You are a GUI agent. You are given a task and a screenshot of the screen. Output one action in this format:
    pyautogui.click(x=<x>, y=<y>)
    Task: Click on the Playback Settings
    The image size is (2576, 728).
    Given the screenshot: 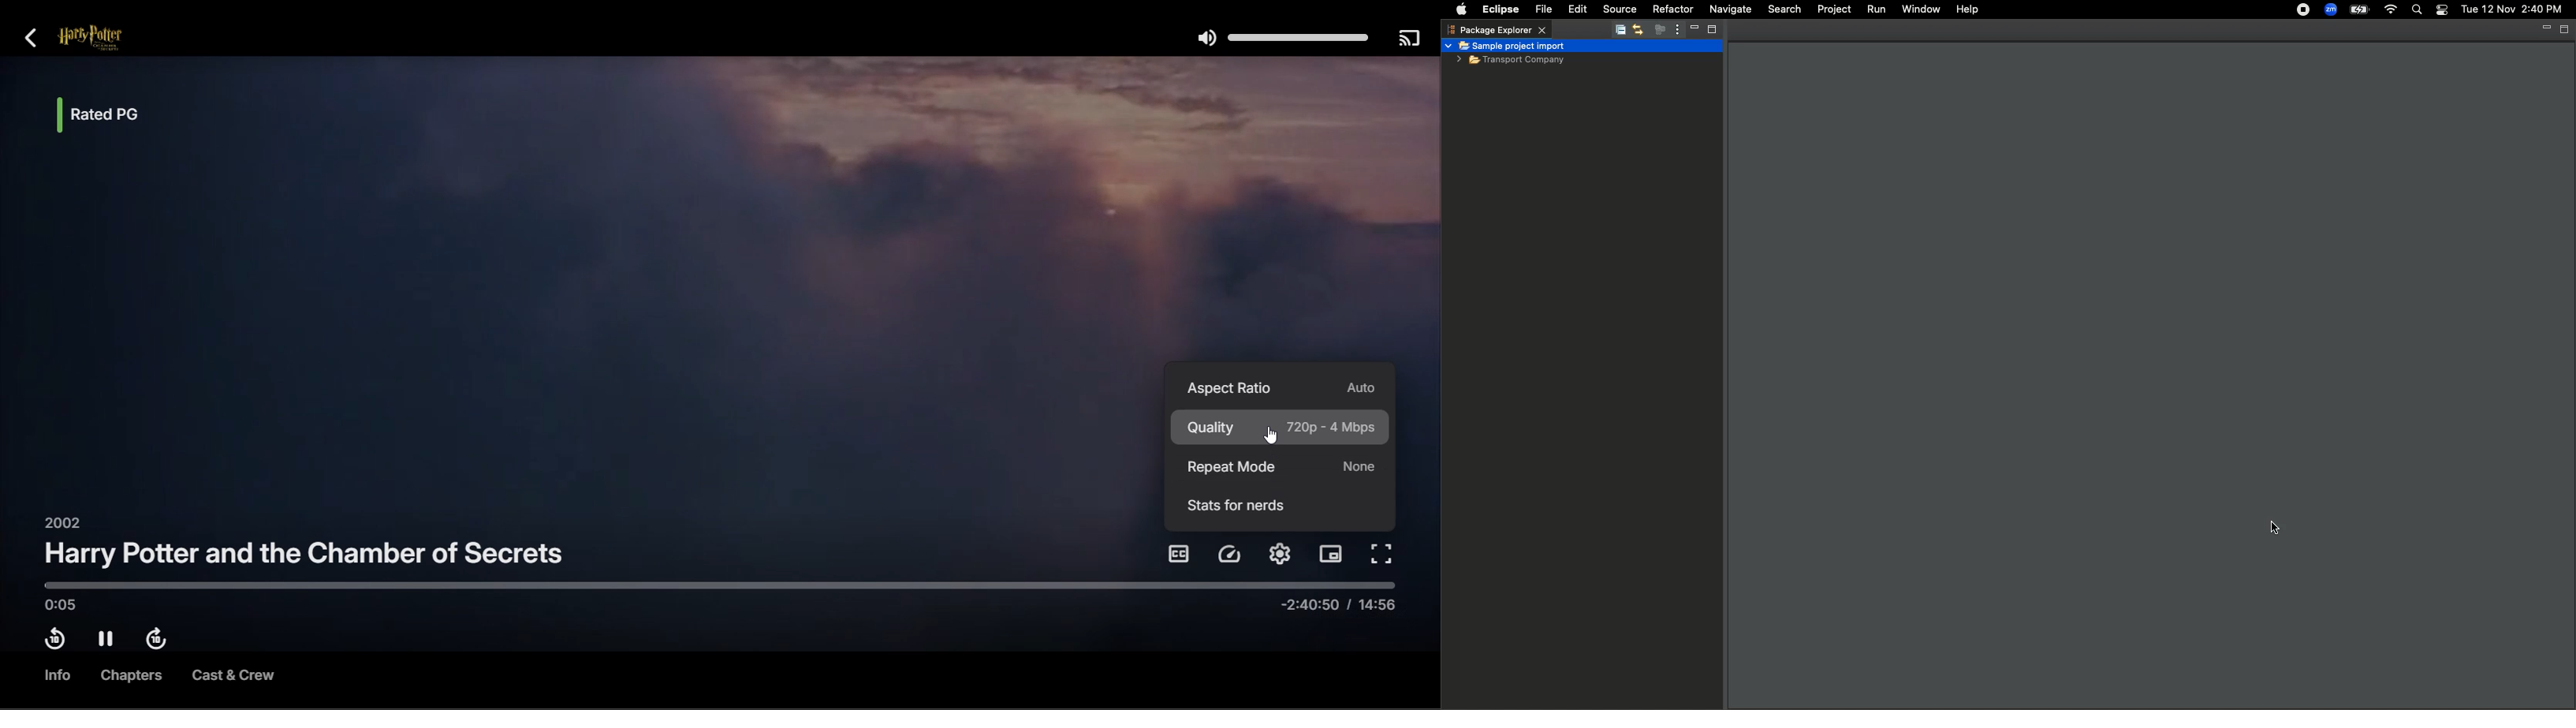 What is the action you would take?
    pyautogui.click(x=1231, y=555)
    